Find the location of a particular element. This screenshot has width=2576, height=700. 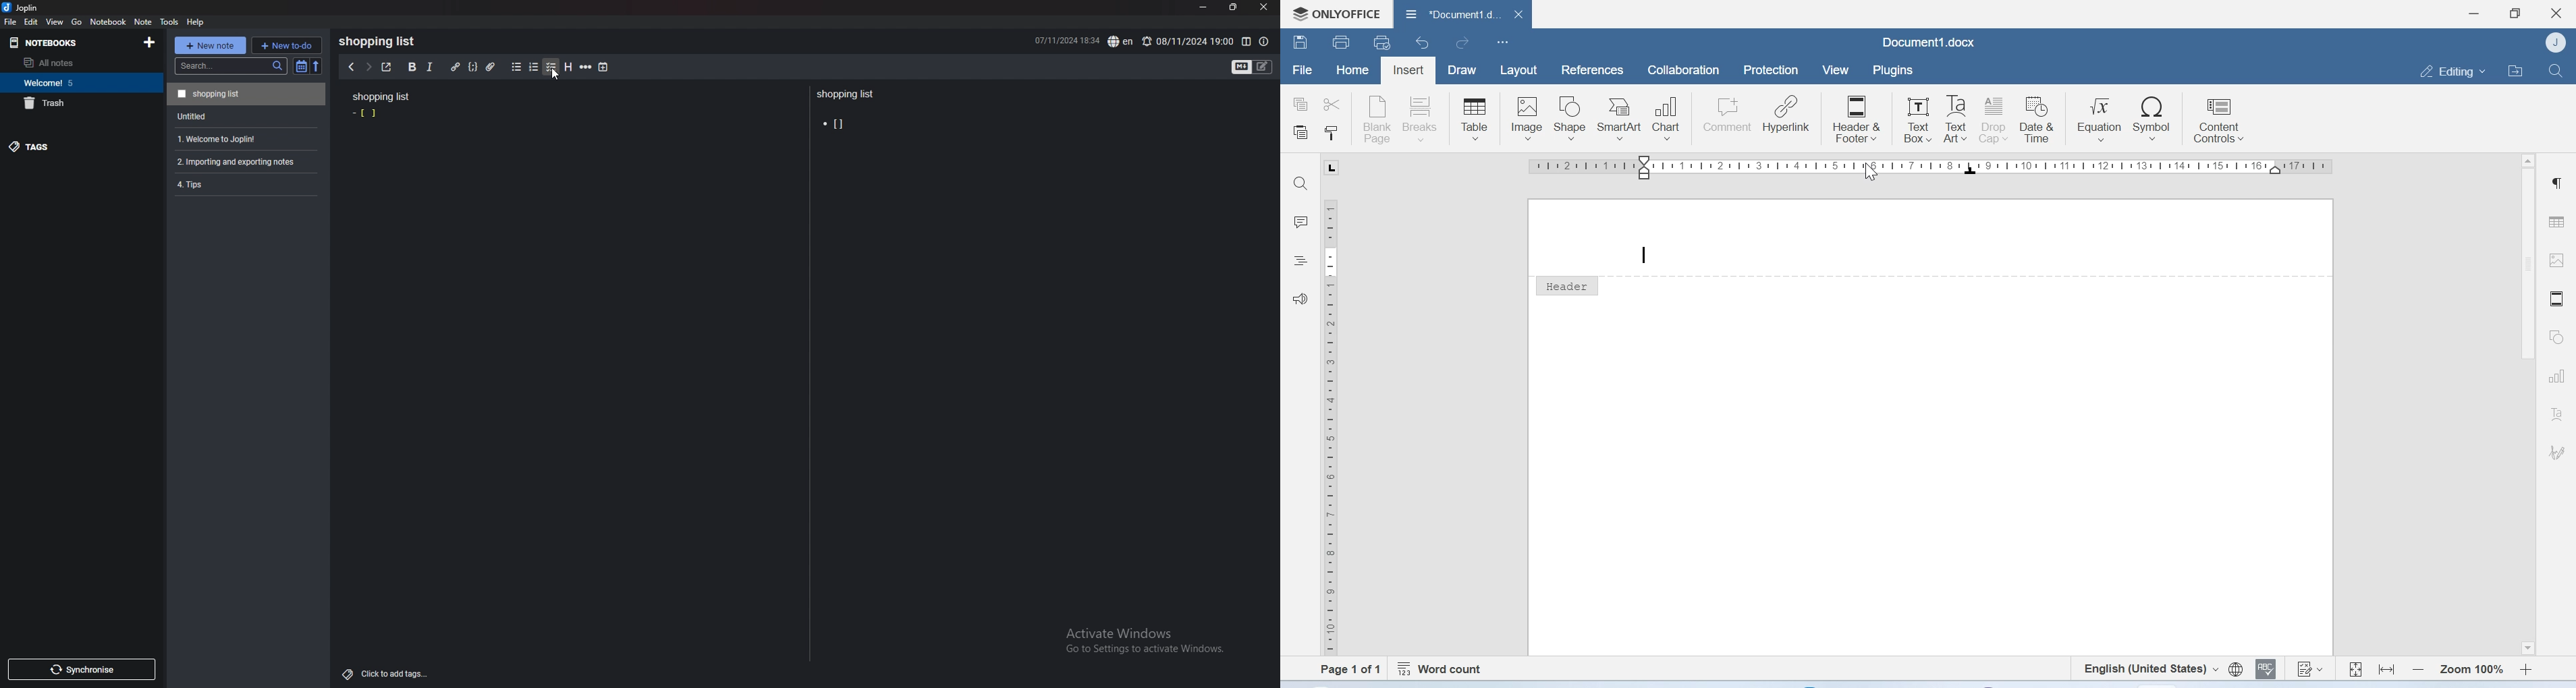

Breaks is located at coordinates (1424, 118).